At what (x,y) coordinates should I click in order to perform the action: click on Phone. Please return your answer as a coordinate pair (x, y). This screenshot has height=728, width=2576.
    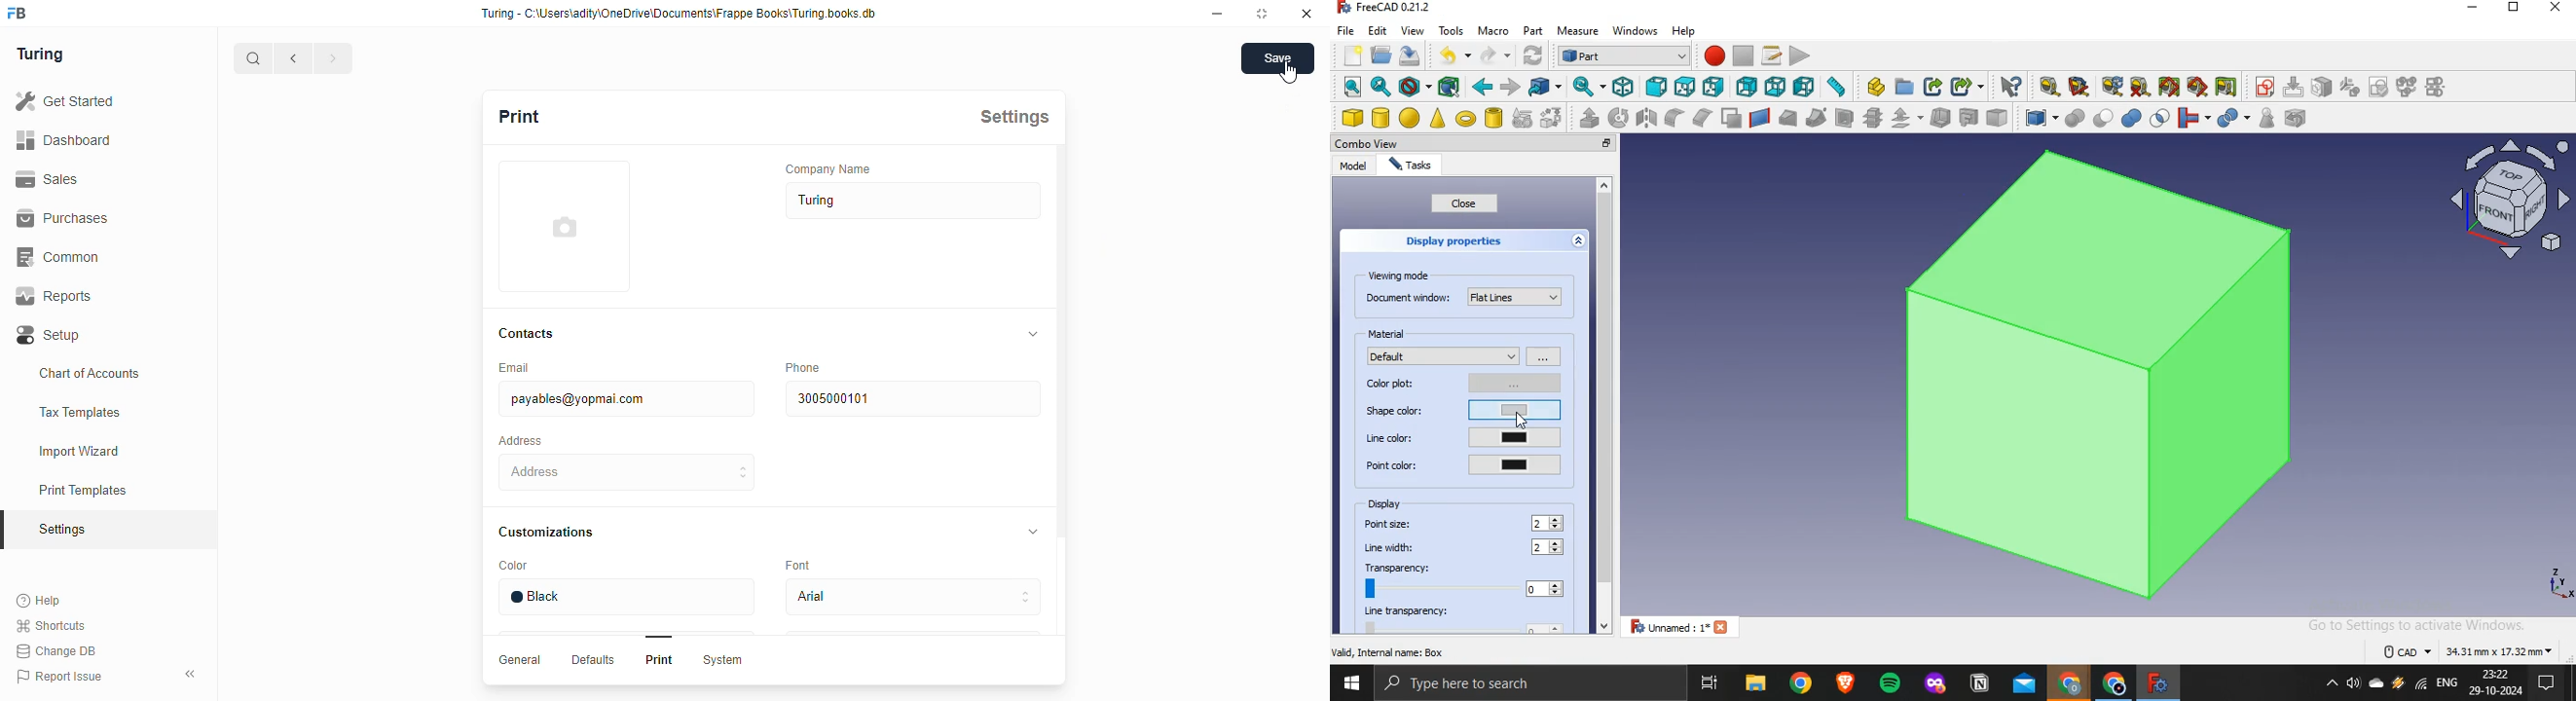
    Looking at the image, I should click on (807, 367).